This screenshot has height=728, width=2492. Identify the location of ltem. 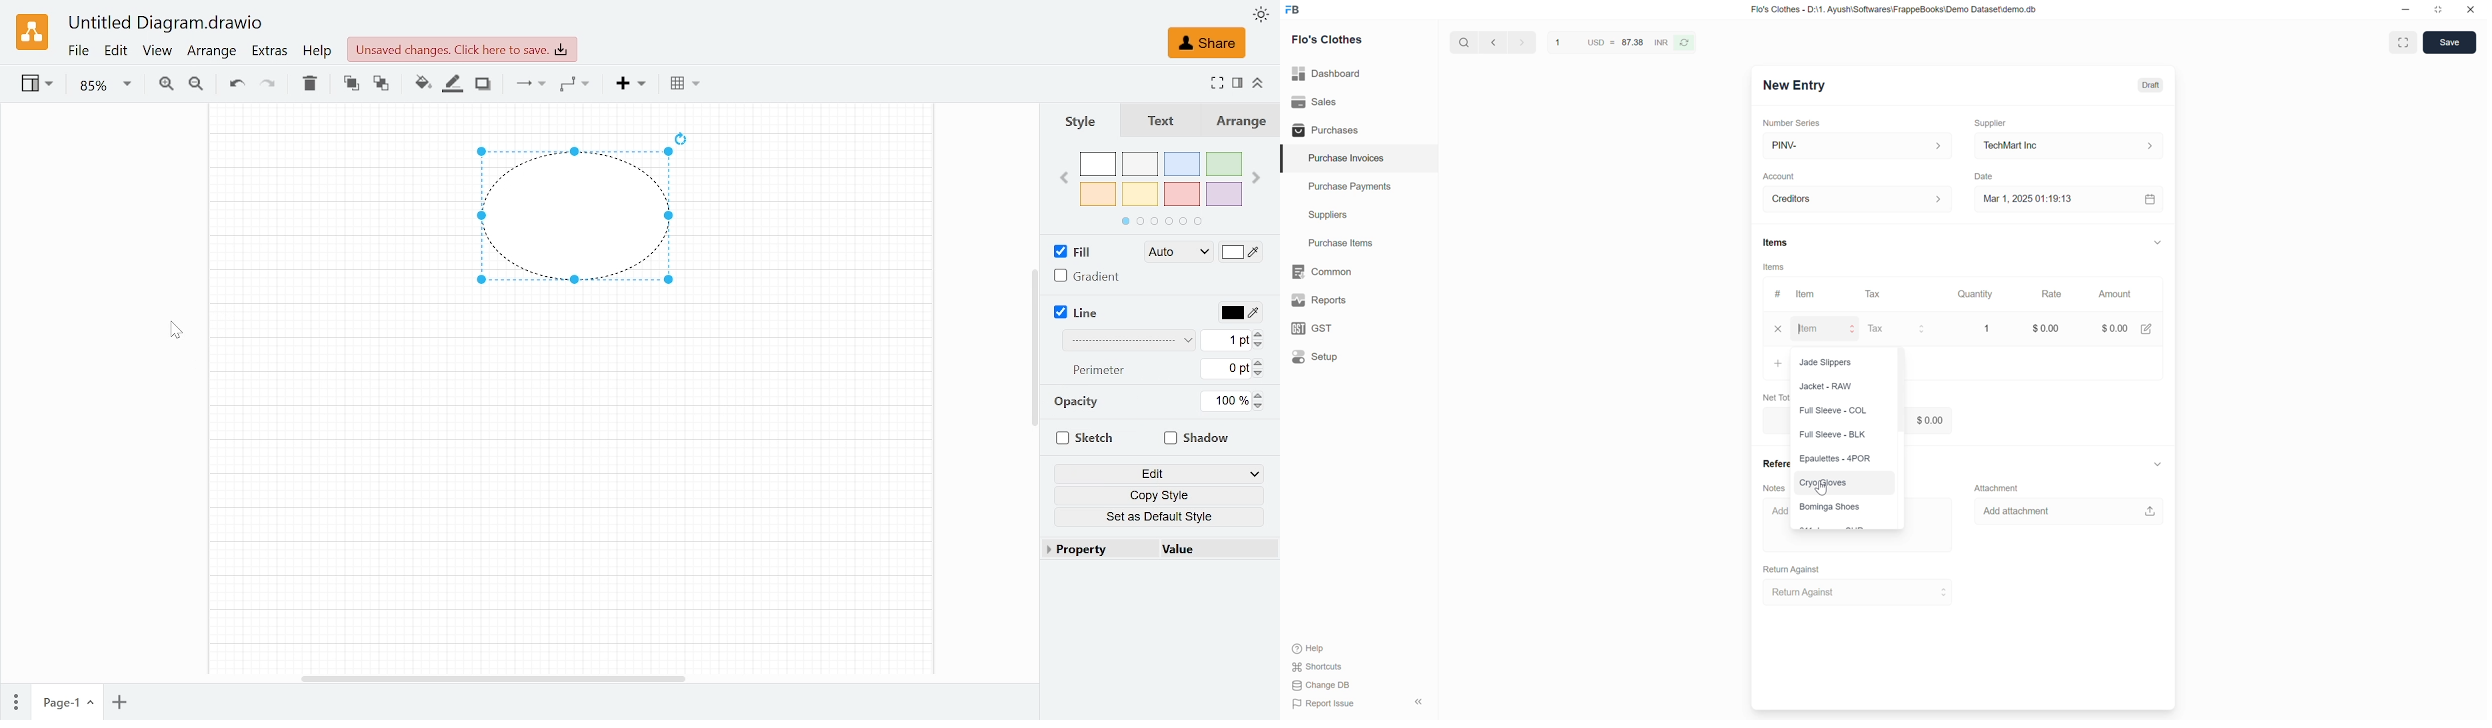
(1808, 295).